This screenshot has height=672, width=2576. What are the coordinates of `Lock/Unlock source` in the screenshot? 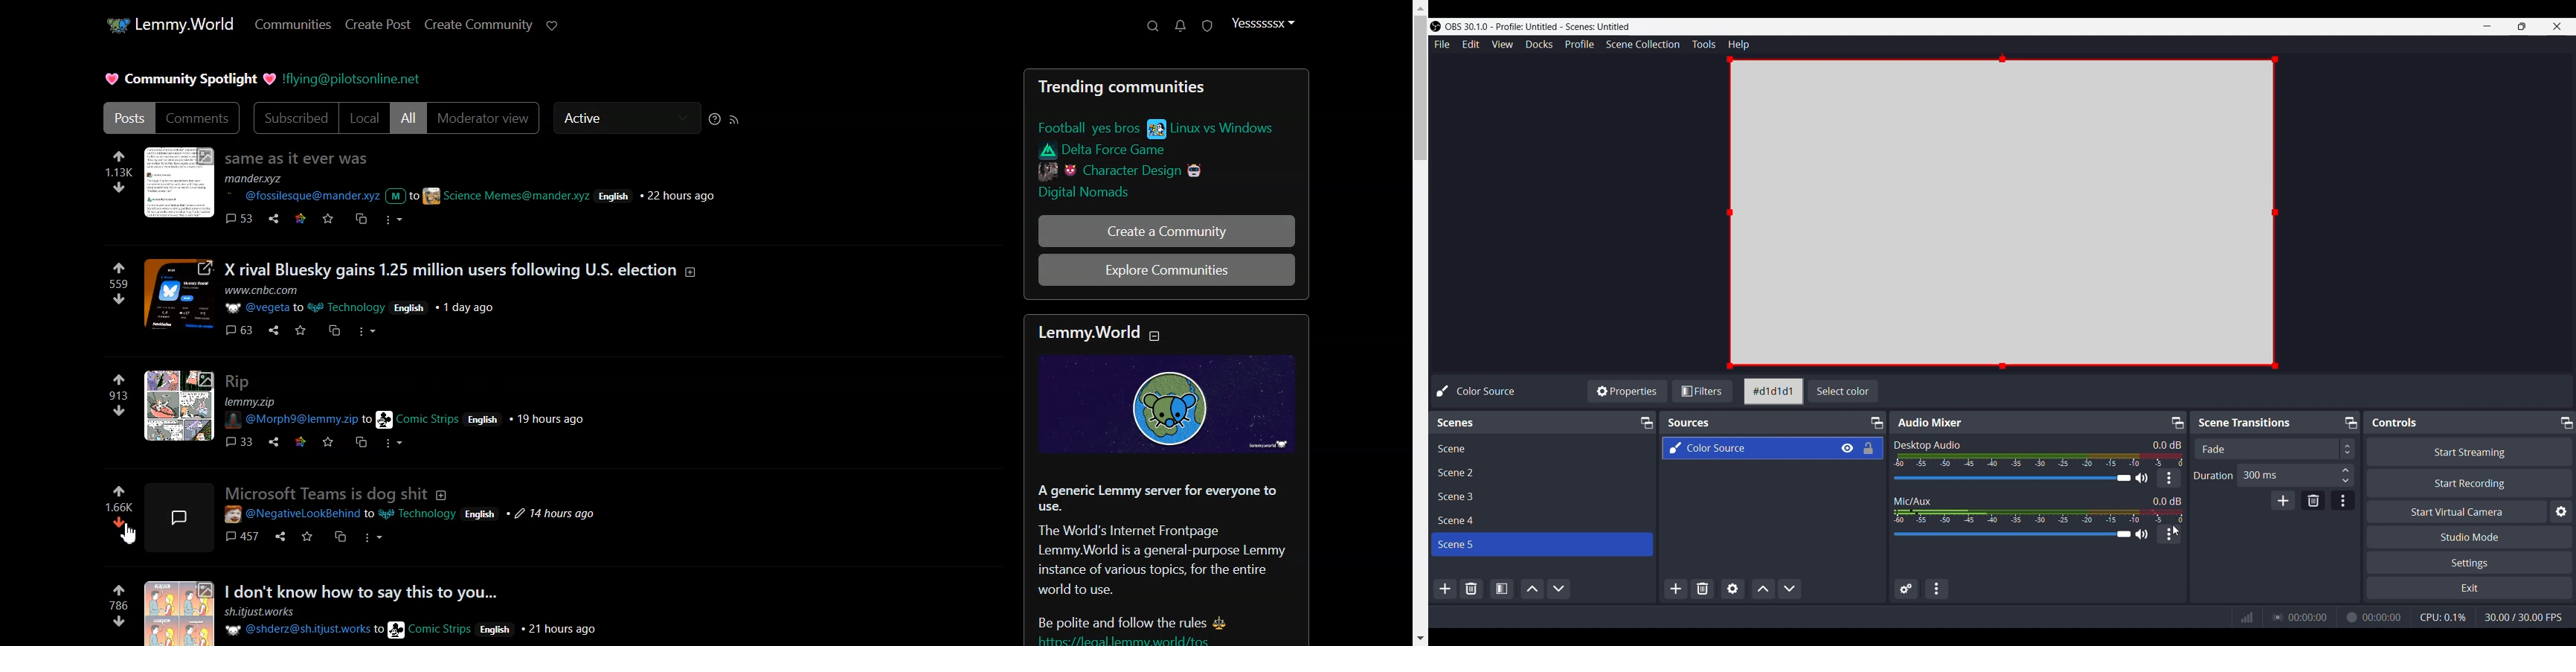 It's located at (1869, 448).